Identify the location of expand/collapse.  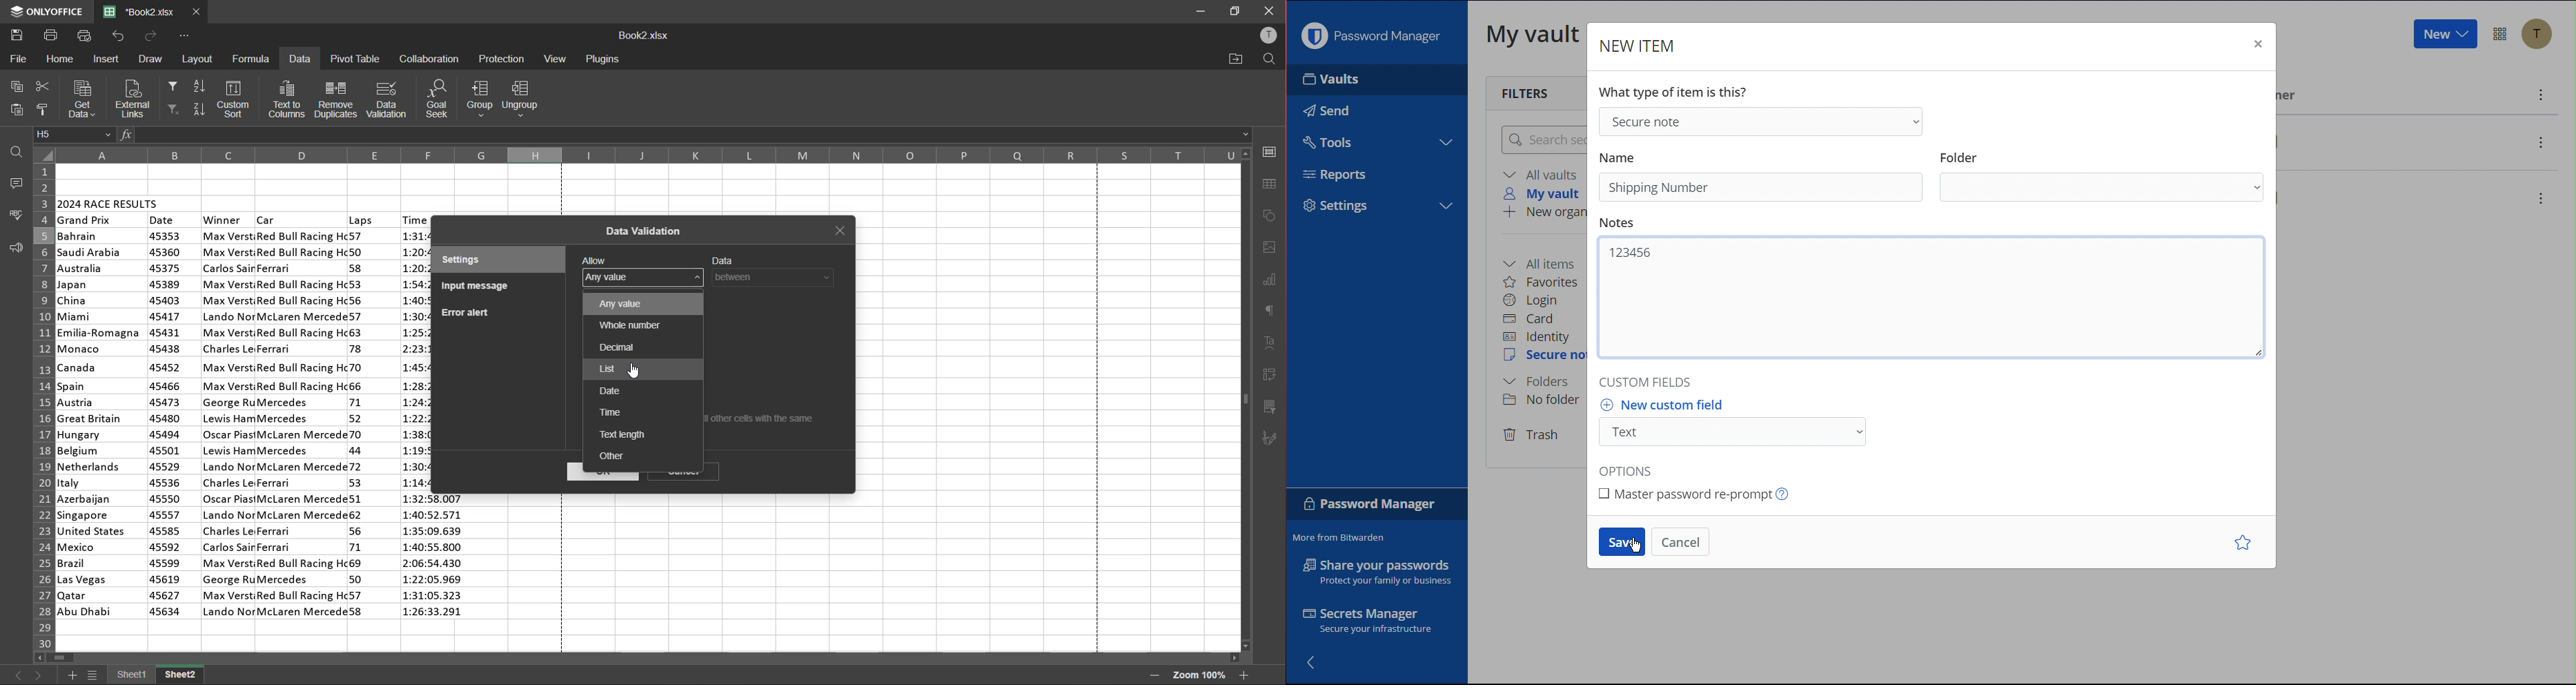
(1445, 142).